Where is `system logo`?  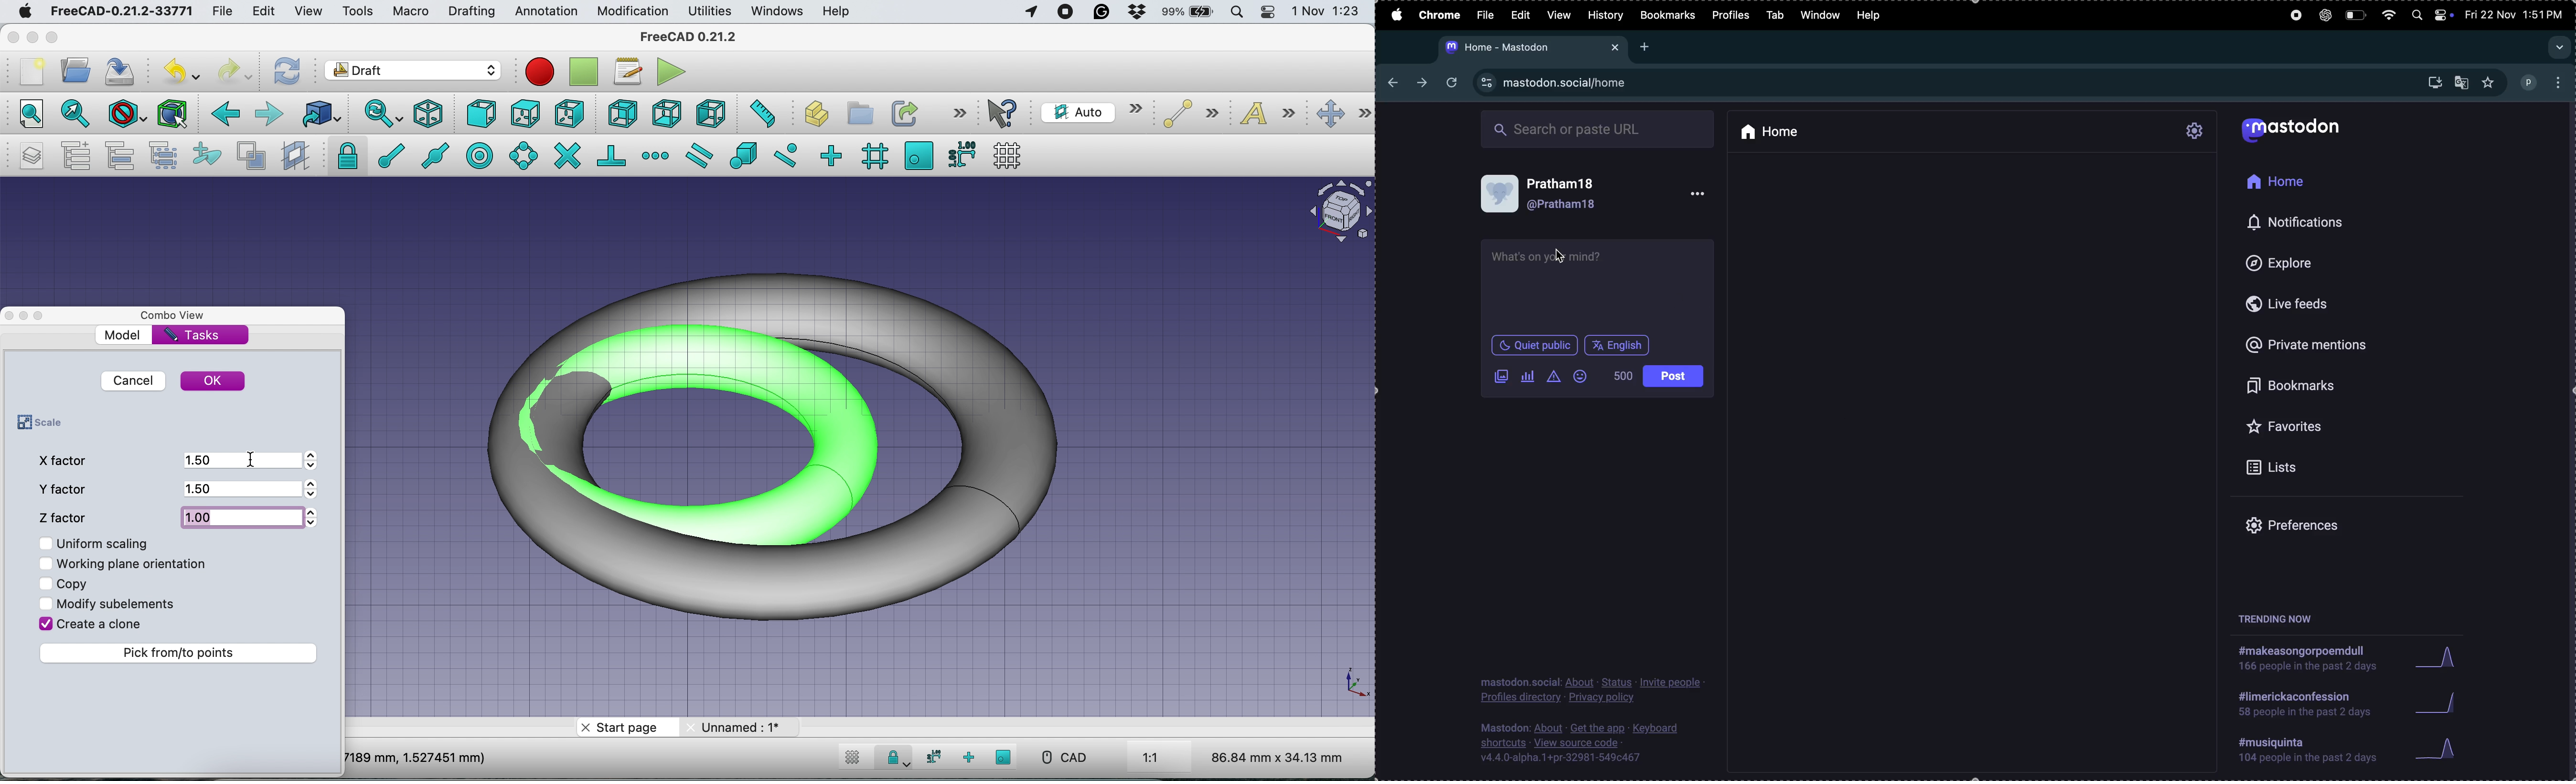
system logo is located at coordinates (22, 13).